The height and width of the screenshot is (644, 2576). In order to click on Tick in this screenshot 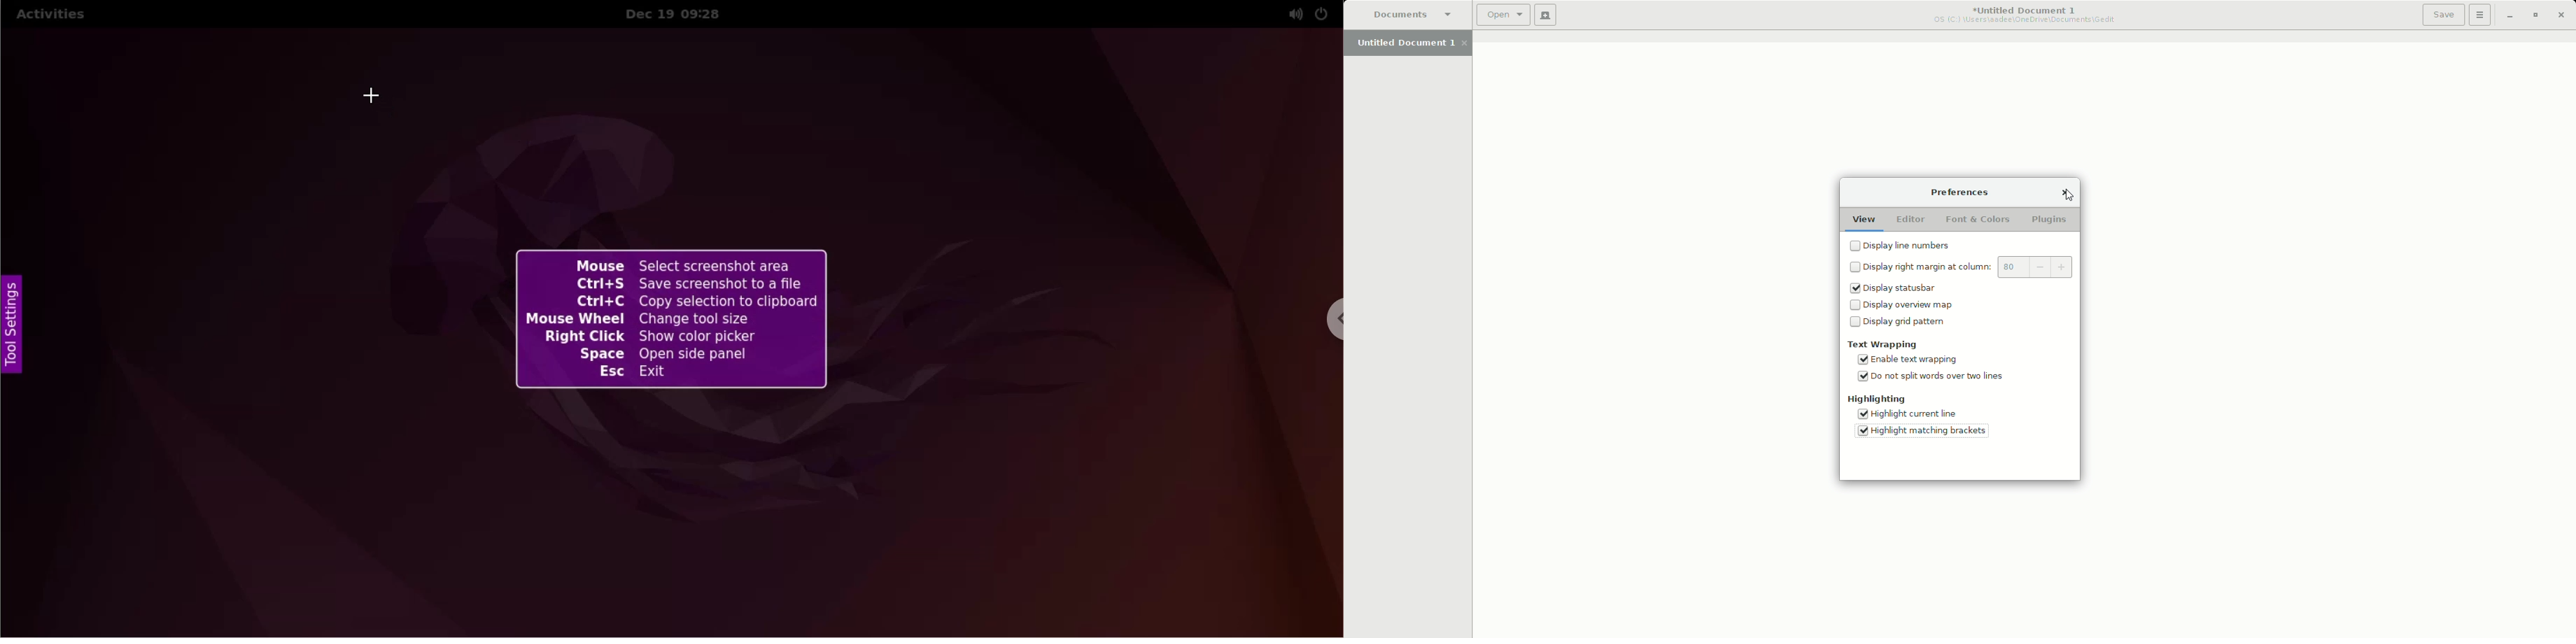, I will do `click(1862, 432)`.